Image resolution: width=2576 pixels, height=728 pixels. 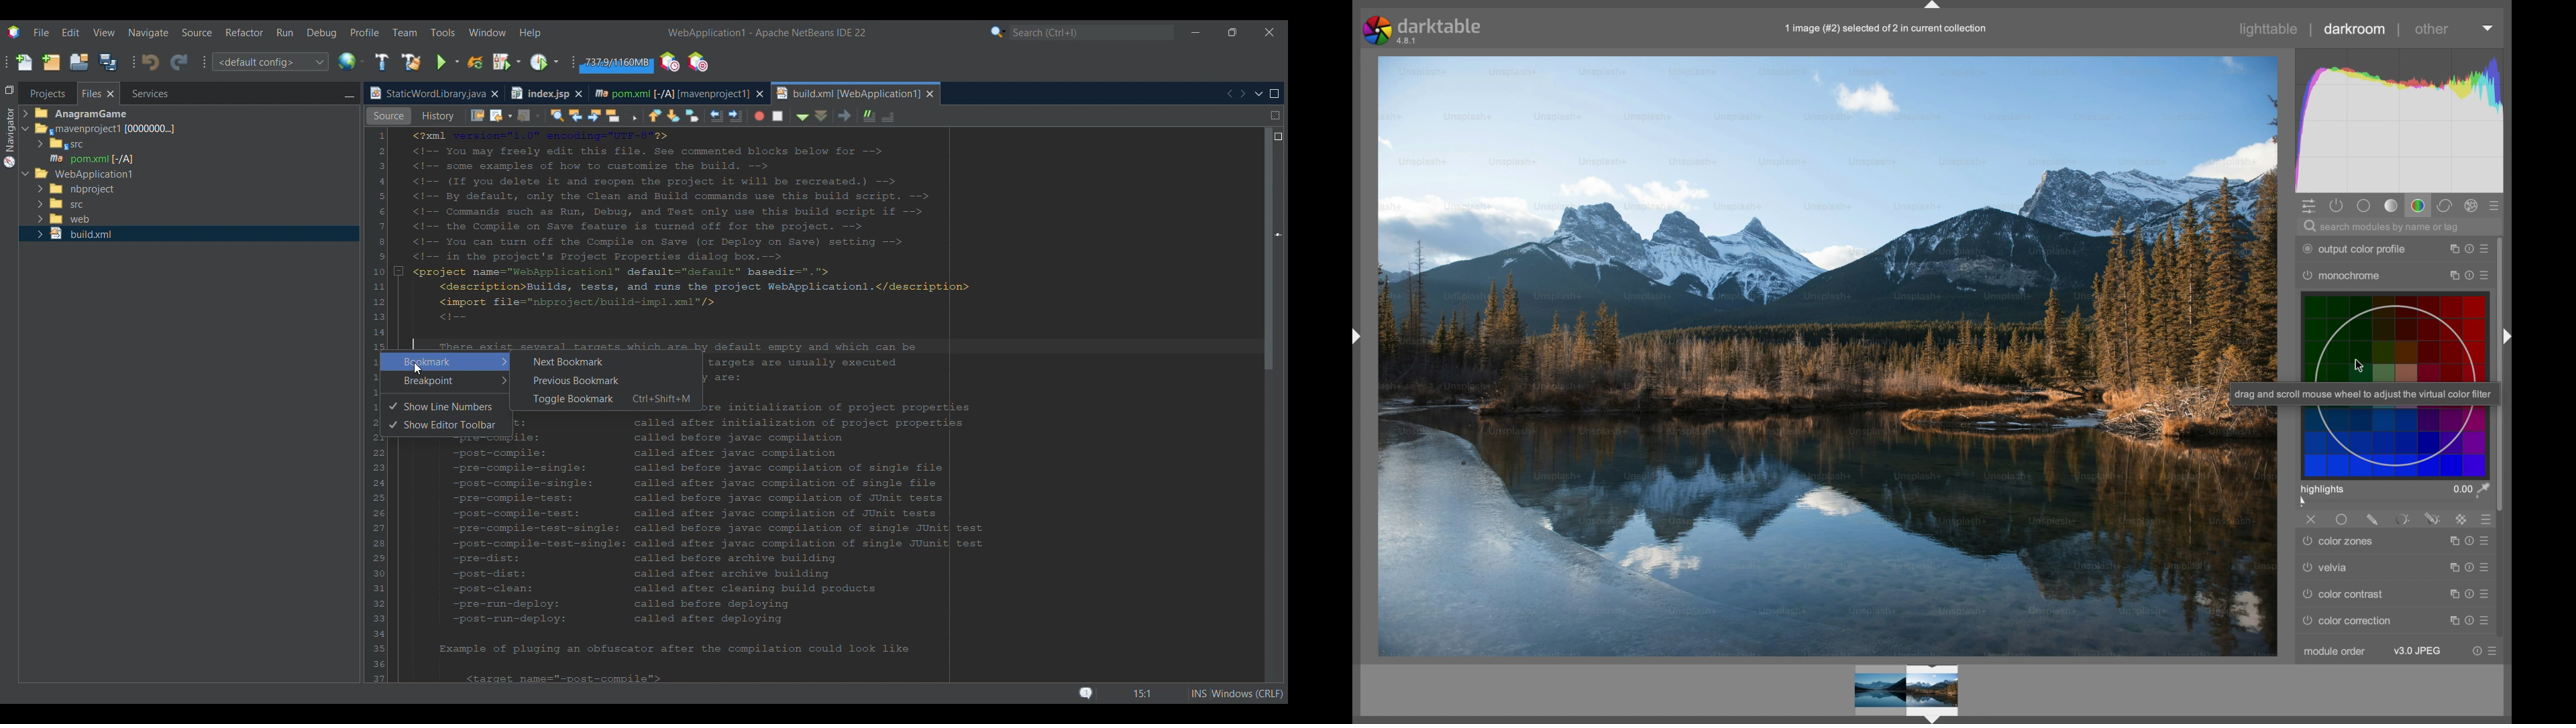 I want to click on color contrast, so click(x=2344, y=594).